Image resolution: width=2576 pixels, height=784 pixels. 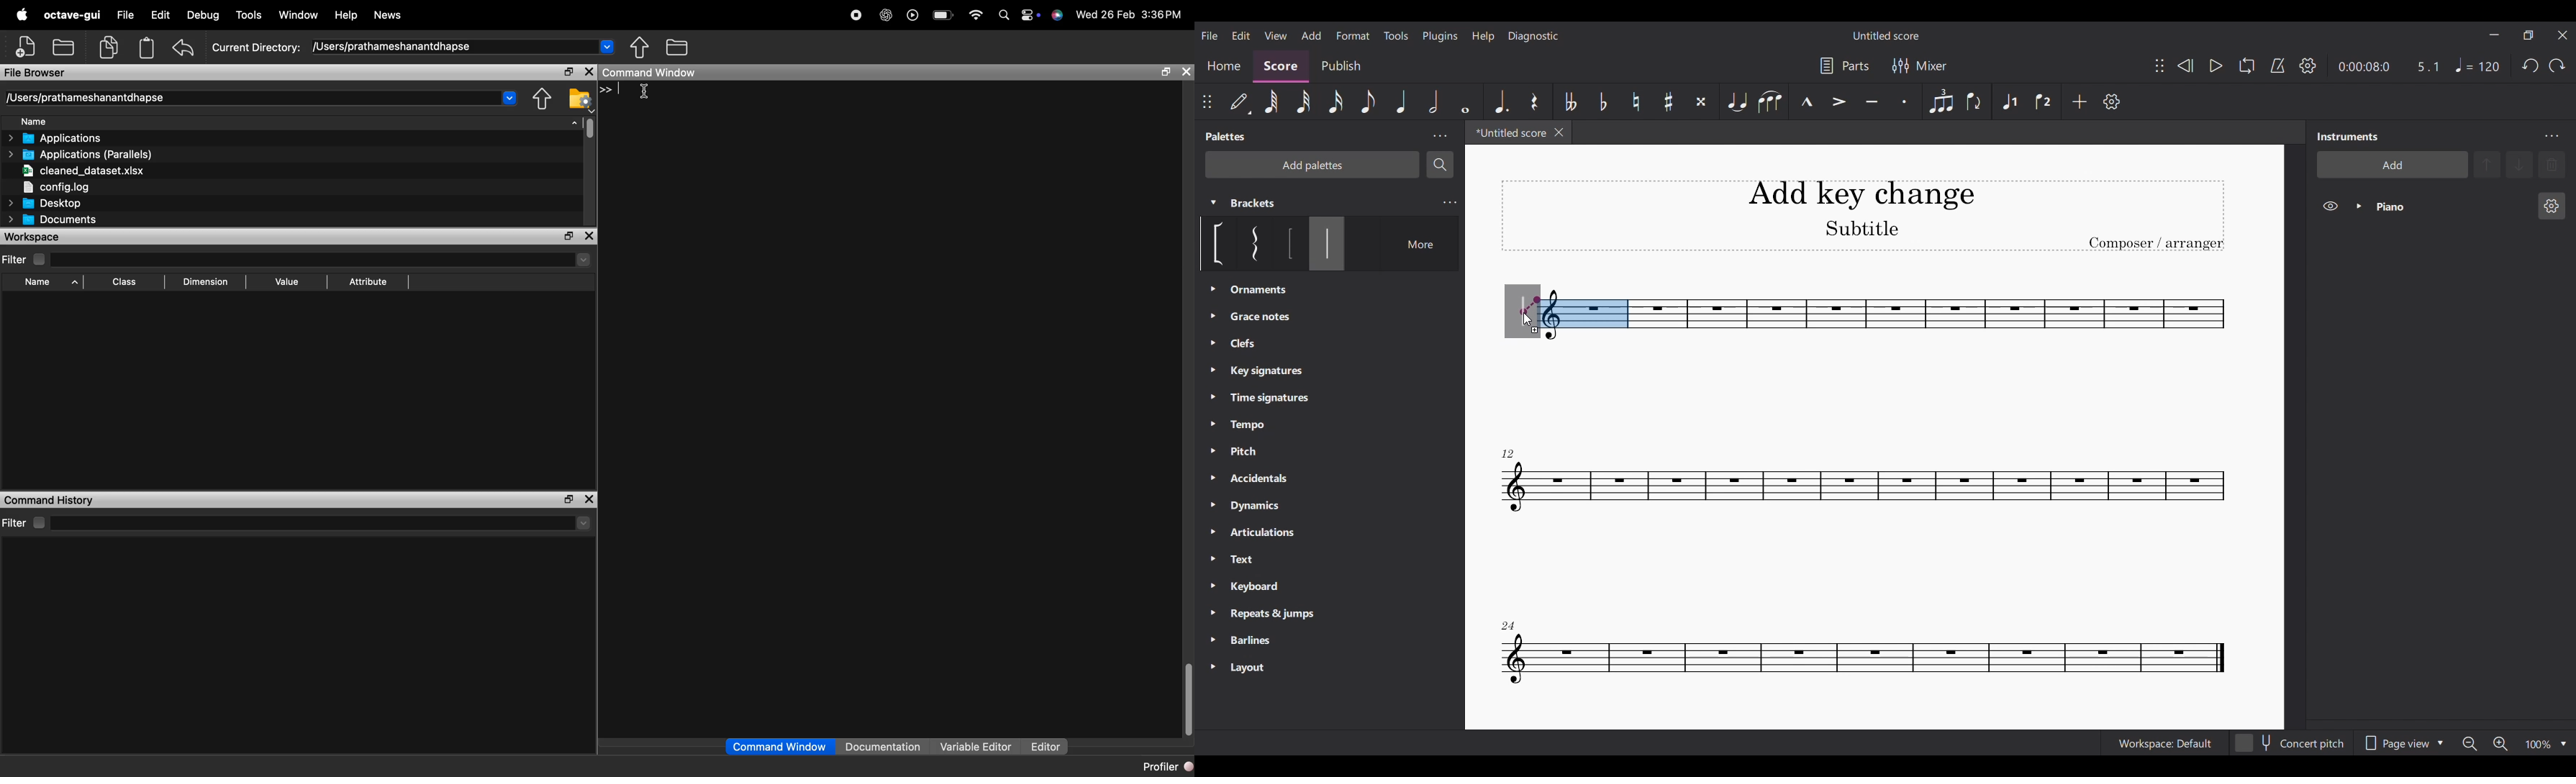 What do you see at coordinates (881, 747) in the screenshot?
I see `Documentation` at bounding box center [881, 747].